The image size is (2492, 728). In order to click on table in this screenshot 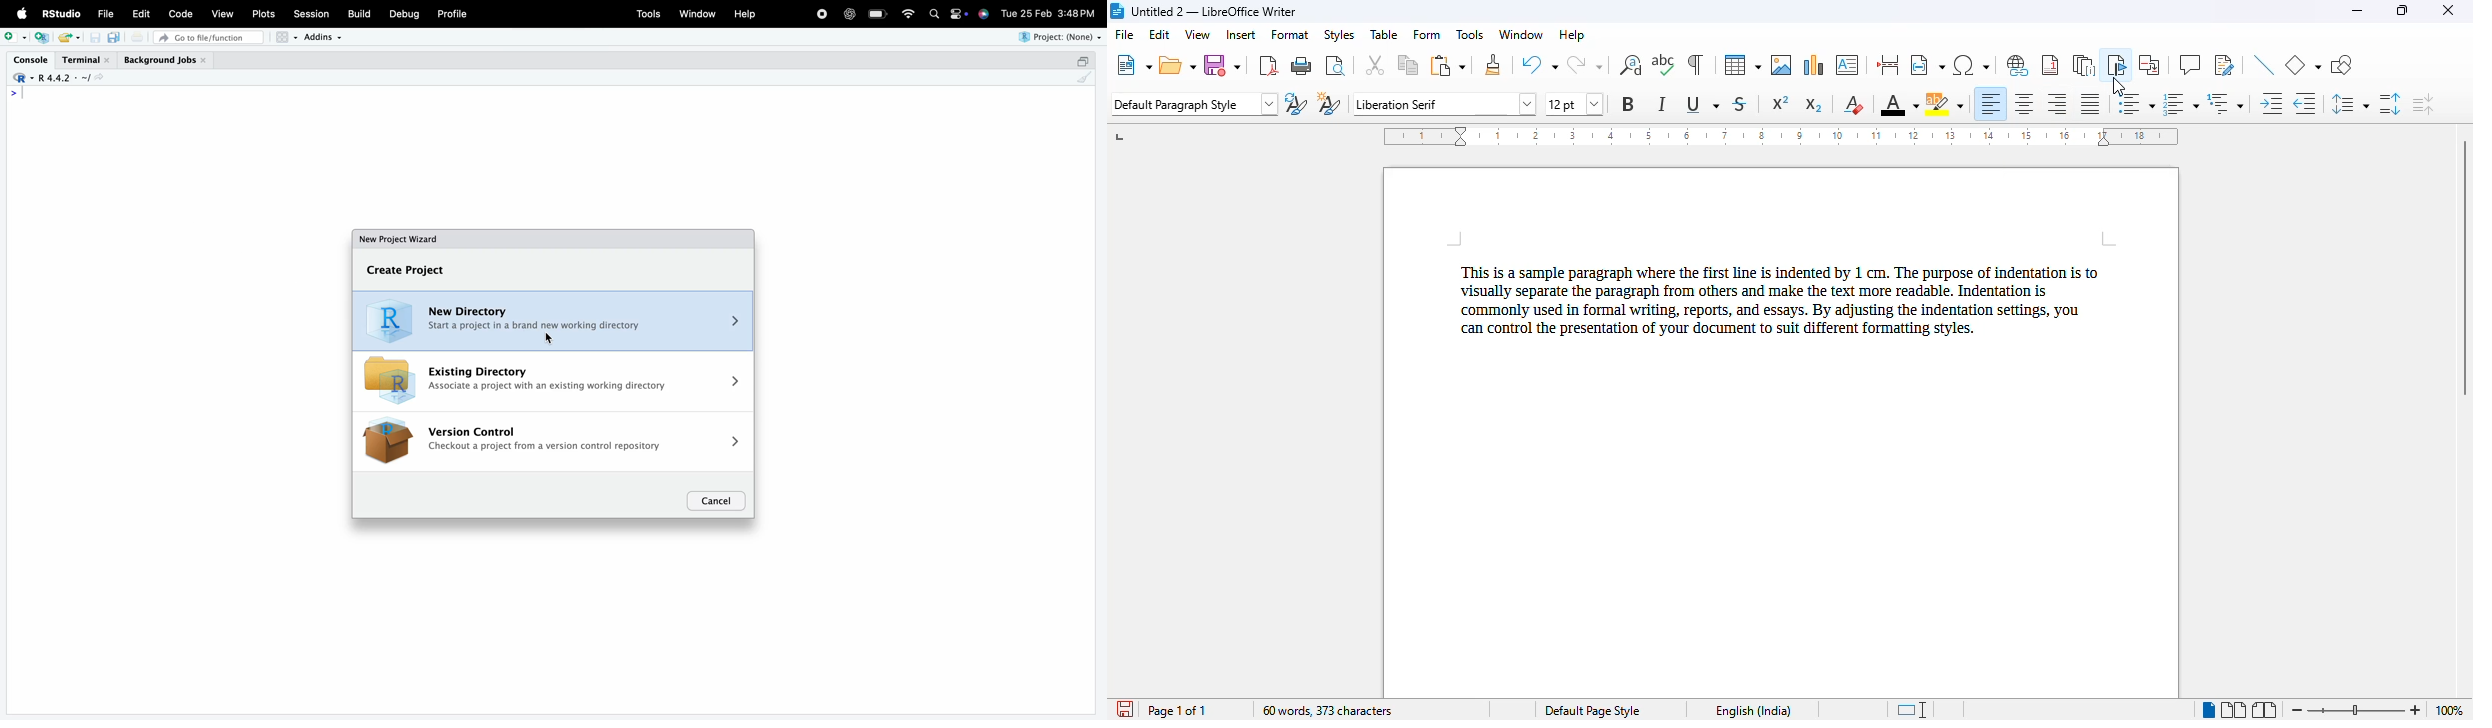, I will do `click(1742, 65)`.